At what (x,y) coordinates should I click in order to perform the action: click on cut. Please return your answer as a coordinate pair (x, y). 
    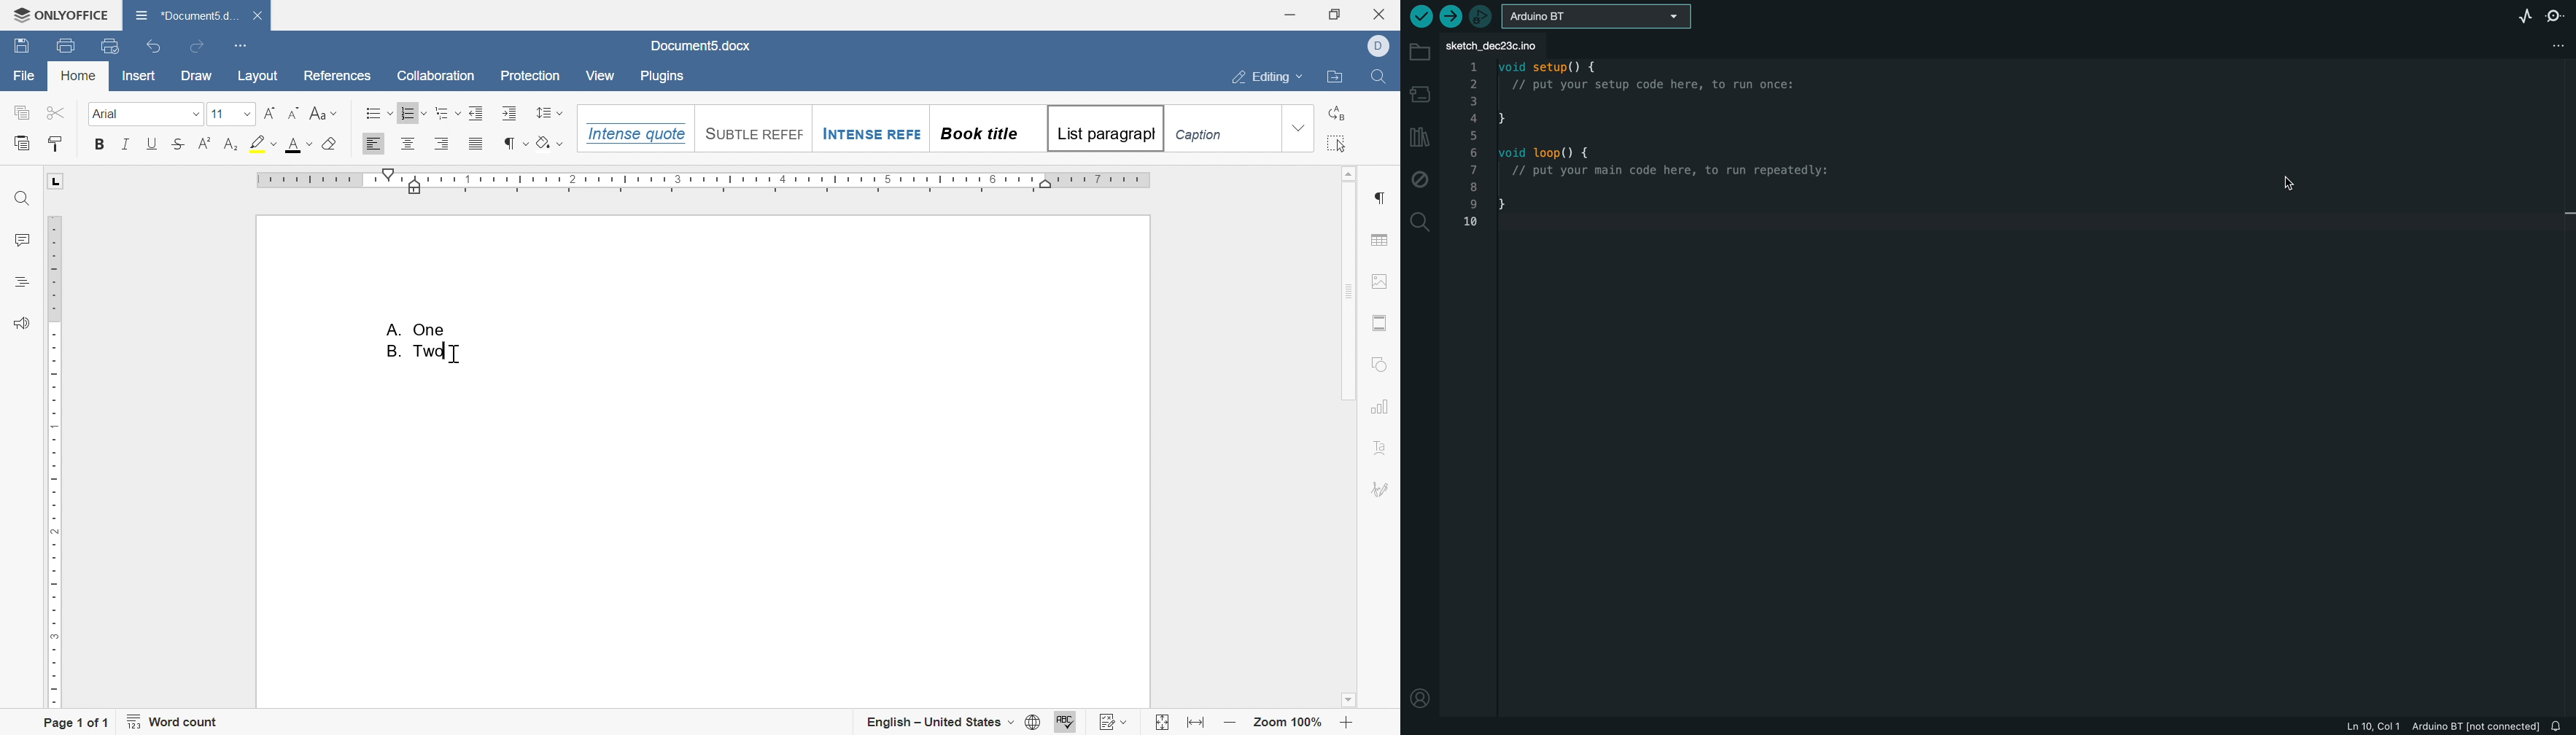
    Looking at the image, I should click on (55, 111).